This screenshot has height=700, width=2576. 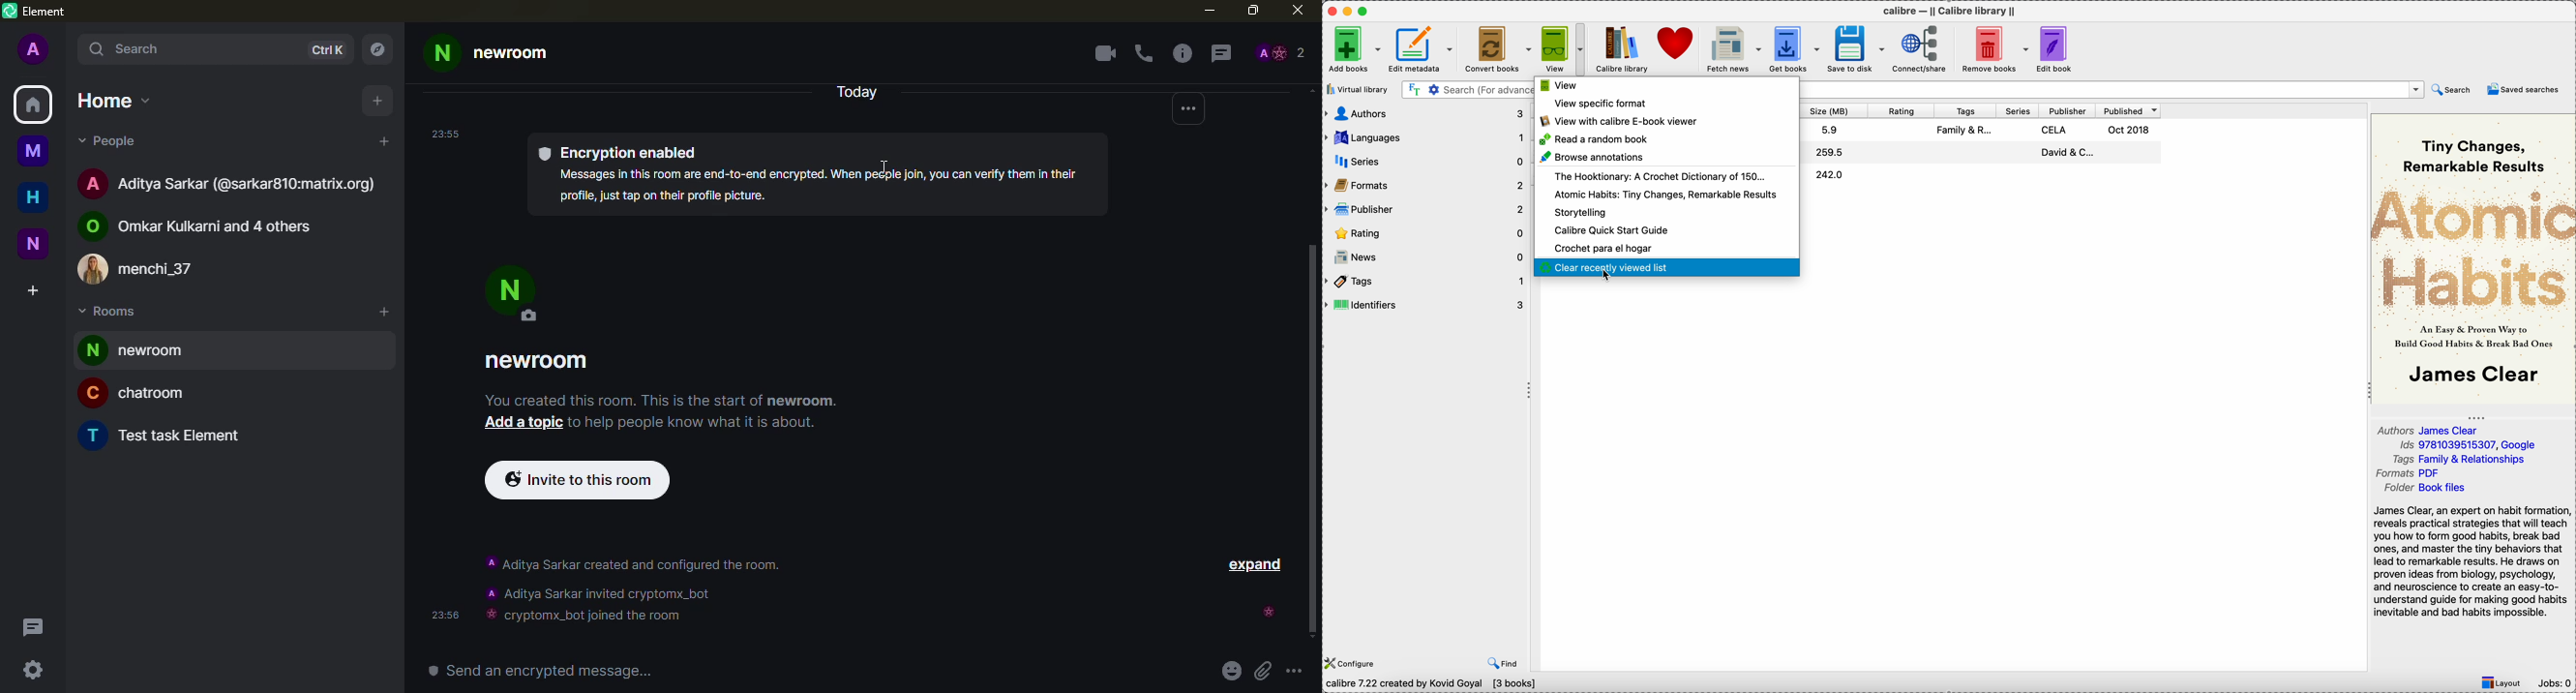 I want to click on Storytelling, so click(x=1582, y=213).